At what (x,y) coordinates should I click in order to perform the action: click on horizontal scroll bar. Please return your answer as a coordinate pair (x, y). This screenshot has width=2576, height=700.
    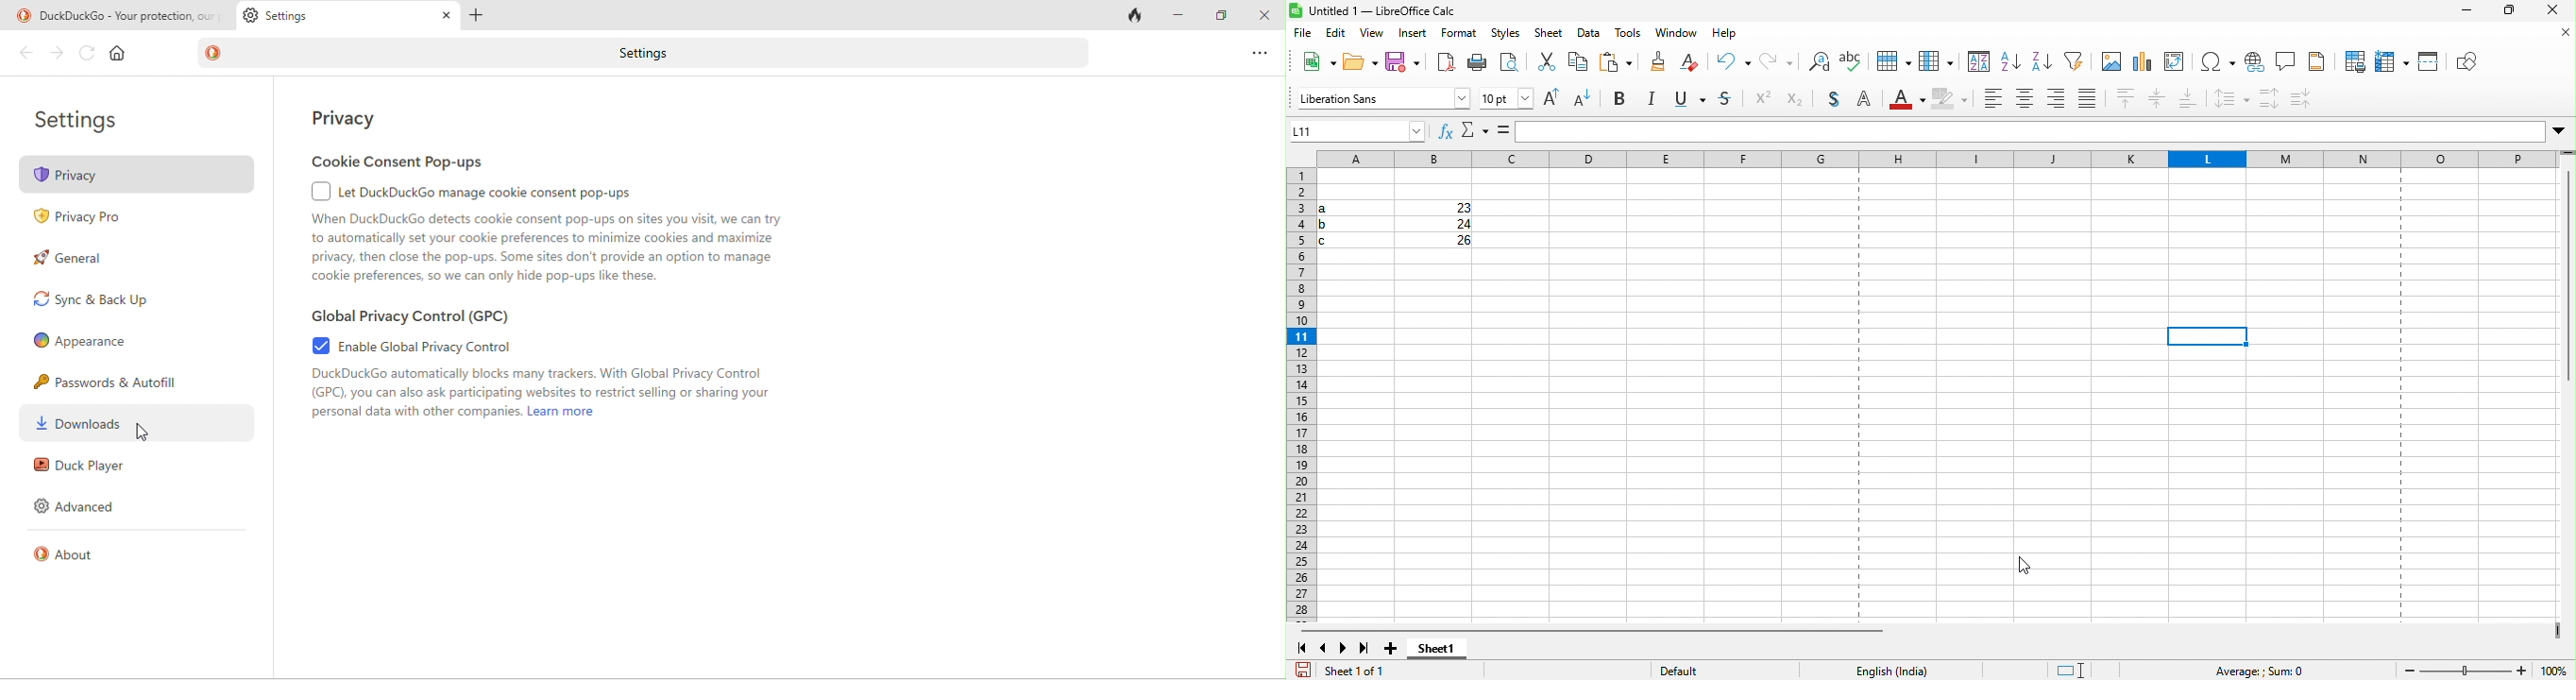
    Looking at the image, I should click on (1591, 625).